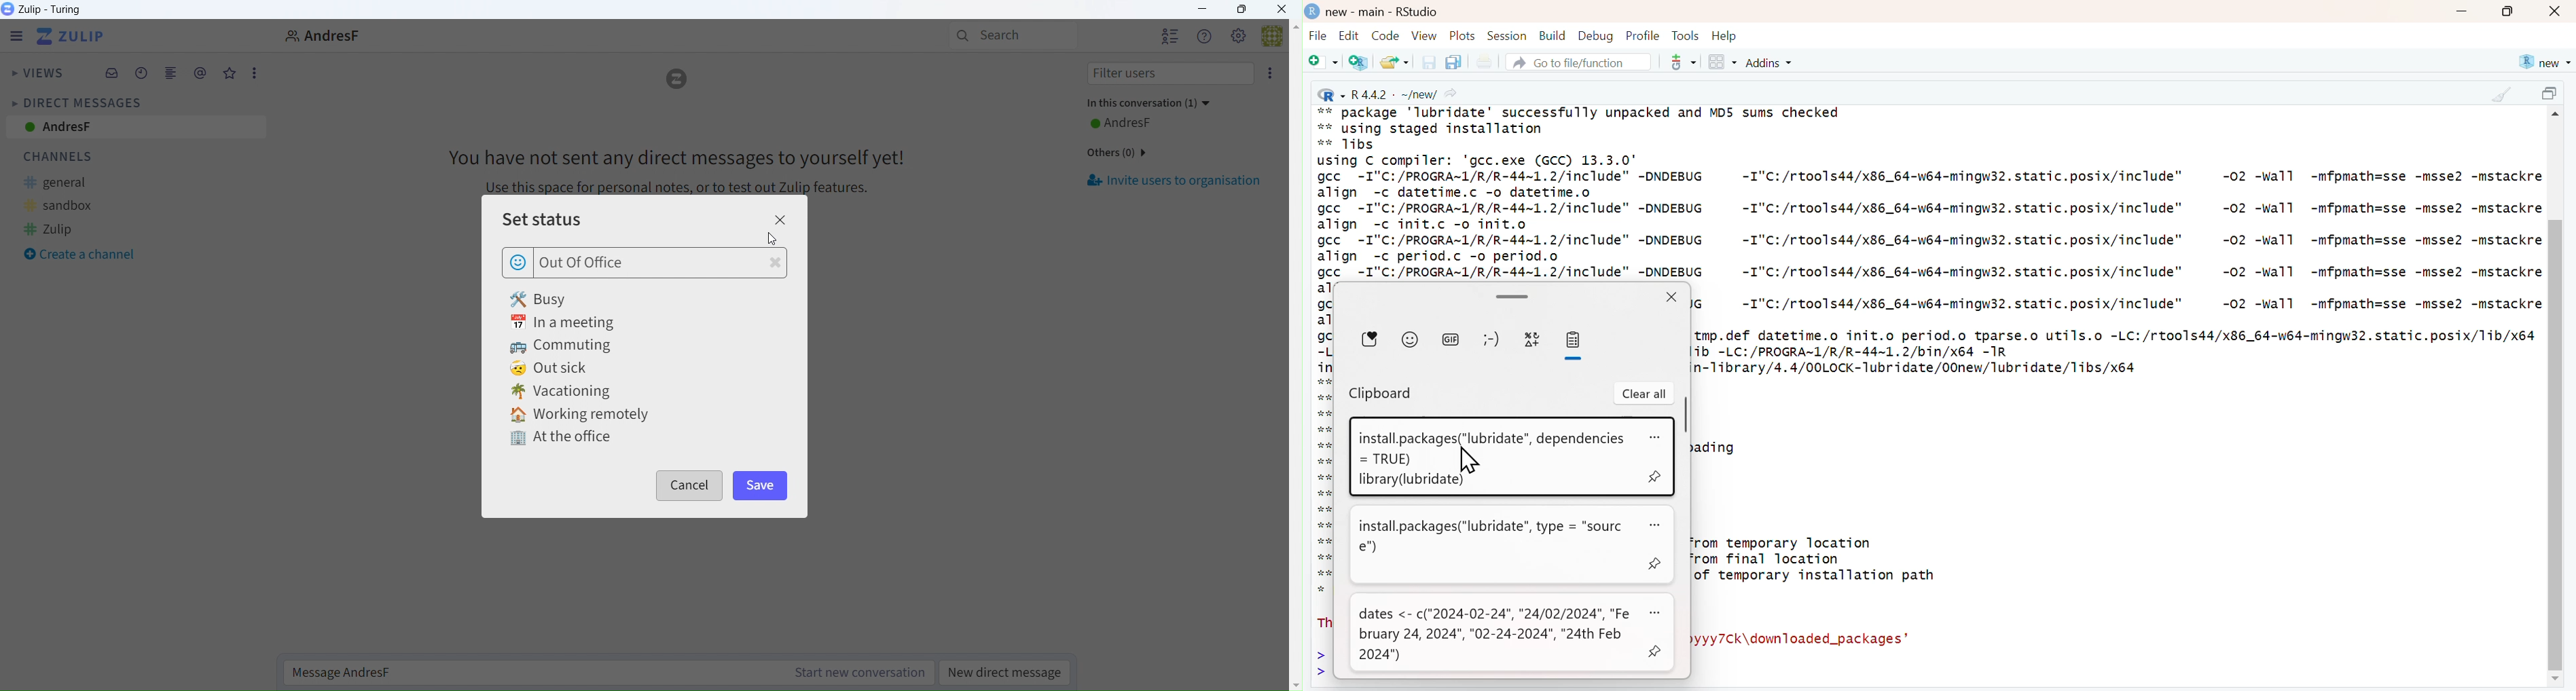 Image resolution: width=2576 pixels, height=700 pixels. What do you see at coordinates (1324, 63) in the screenshot?
I see `New file` at bounding box center [1324, 63].